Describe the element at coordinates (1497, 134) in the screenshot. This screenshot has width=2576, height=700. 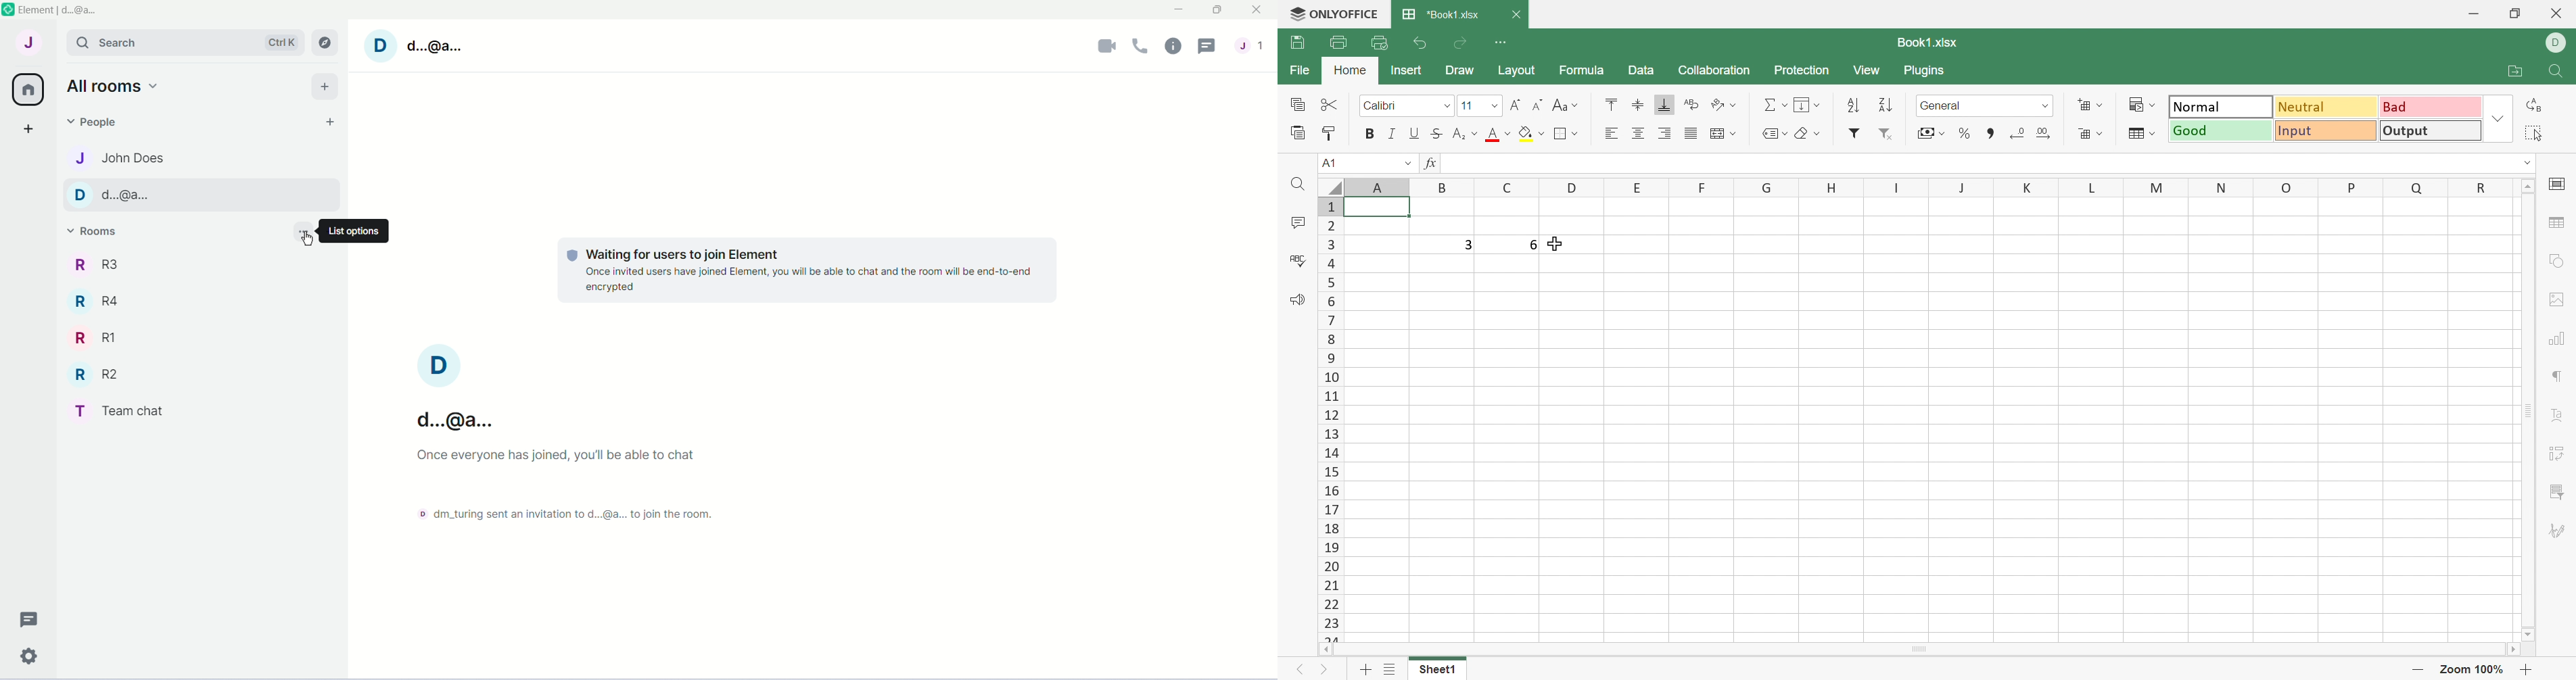
I see `Font color` at that location.